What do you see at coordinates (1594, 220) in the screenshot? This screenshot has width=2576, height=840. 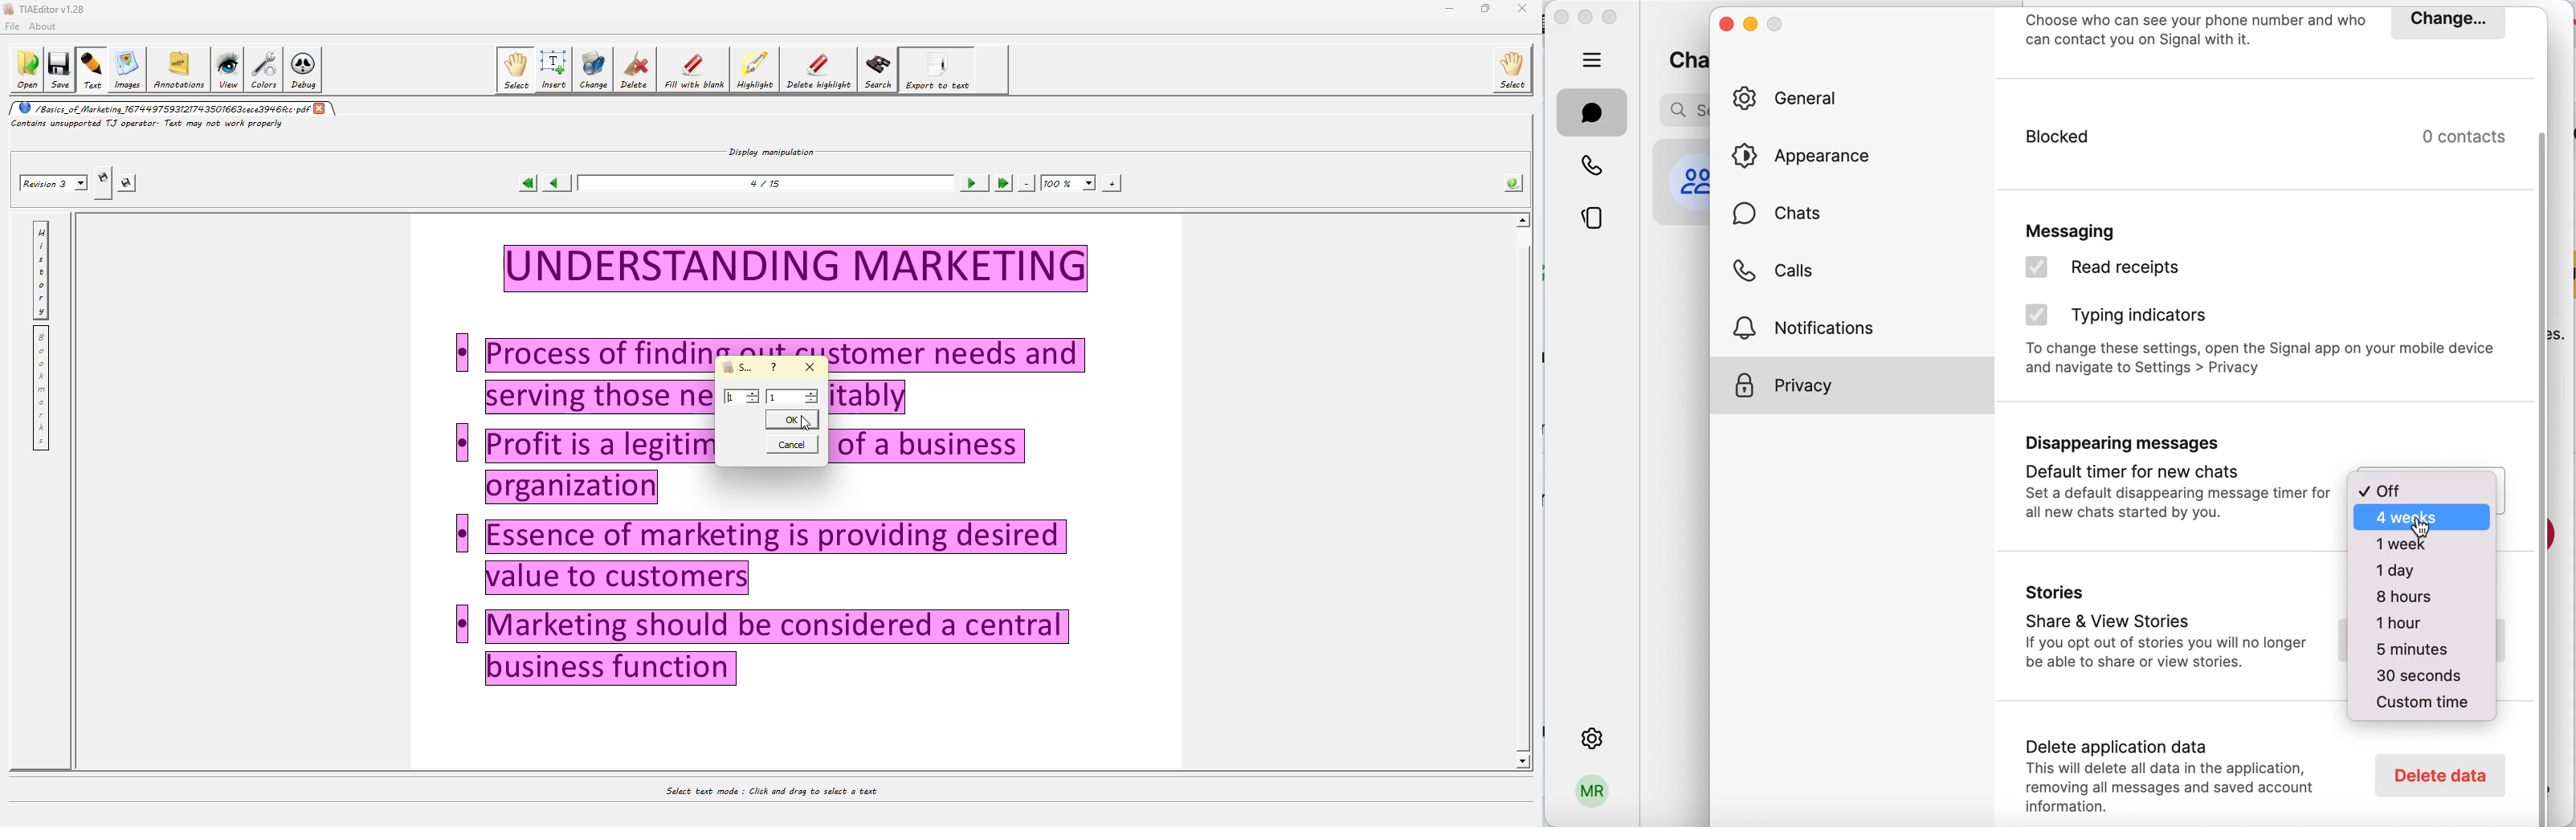 I see `stories` at bounding box center [1594, 220].